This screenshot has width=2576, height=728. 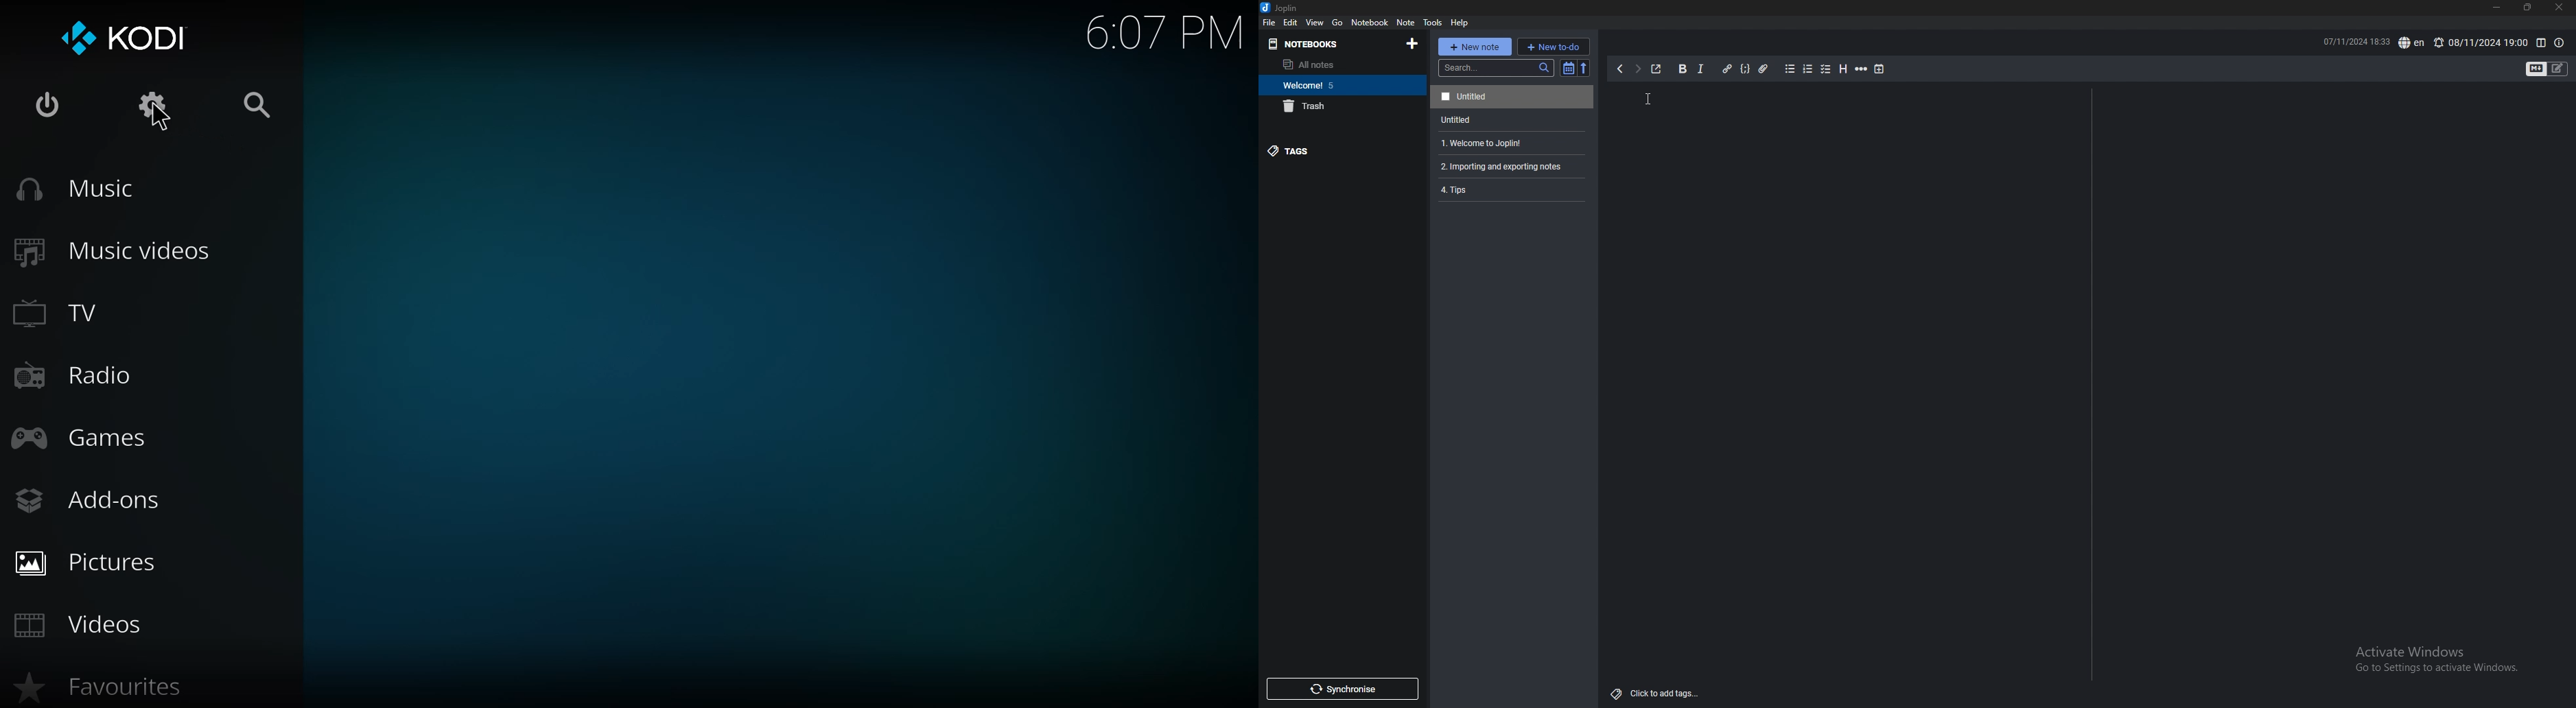 What do you see at coordinates (1339, 106) in the screenshot?
I see `trash` at bounding box center [1339, 106].